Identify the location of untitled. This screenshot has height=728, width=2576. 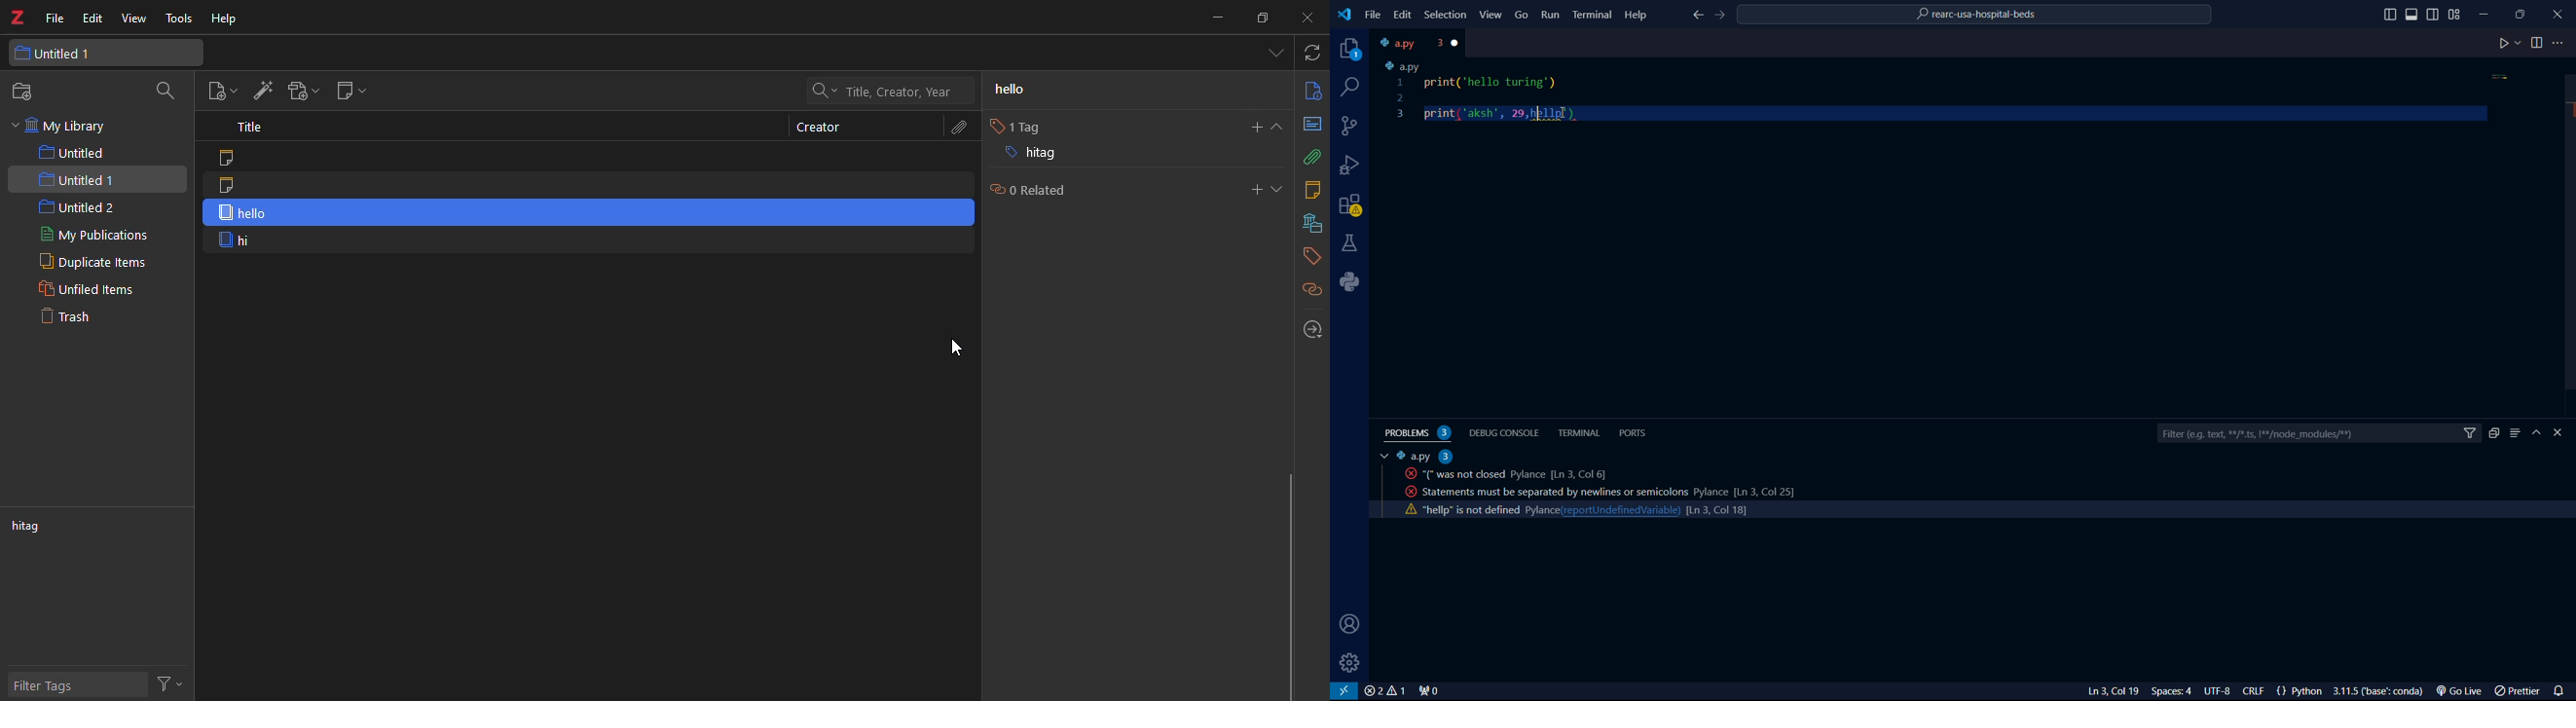
(72, 153).